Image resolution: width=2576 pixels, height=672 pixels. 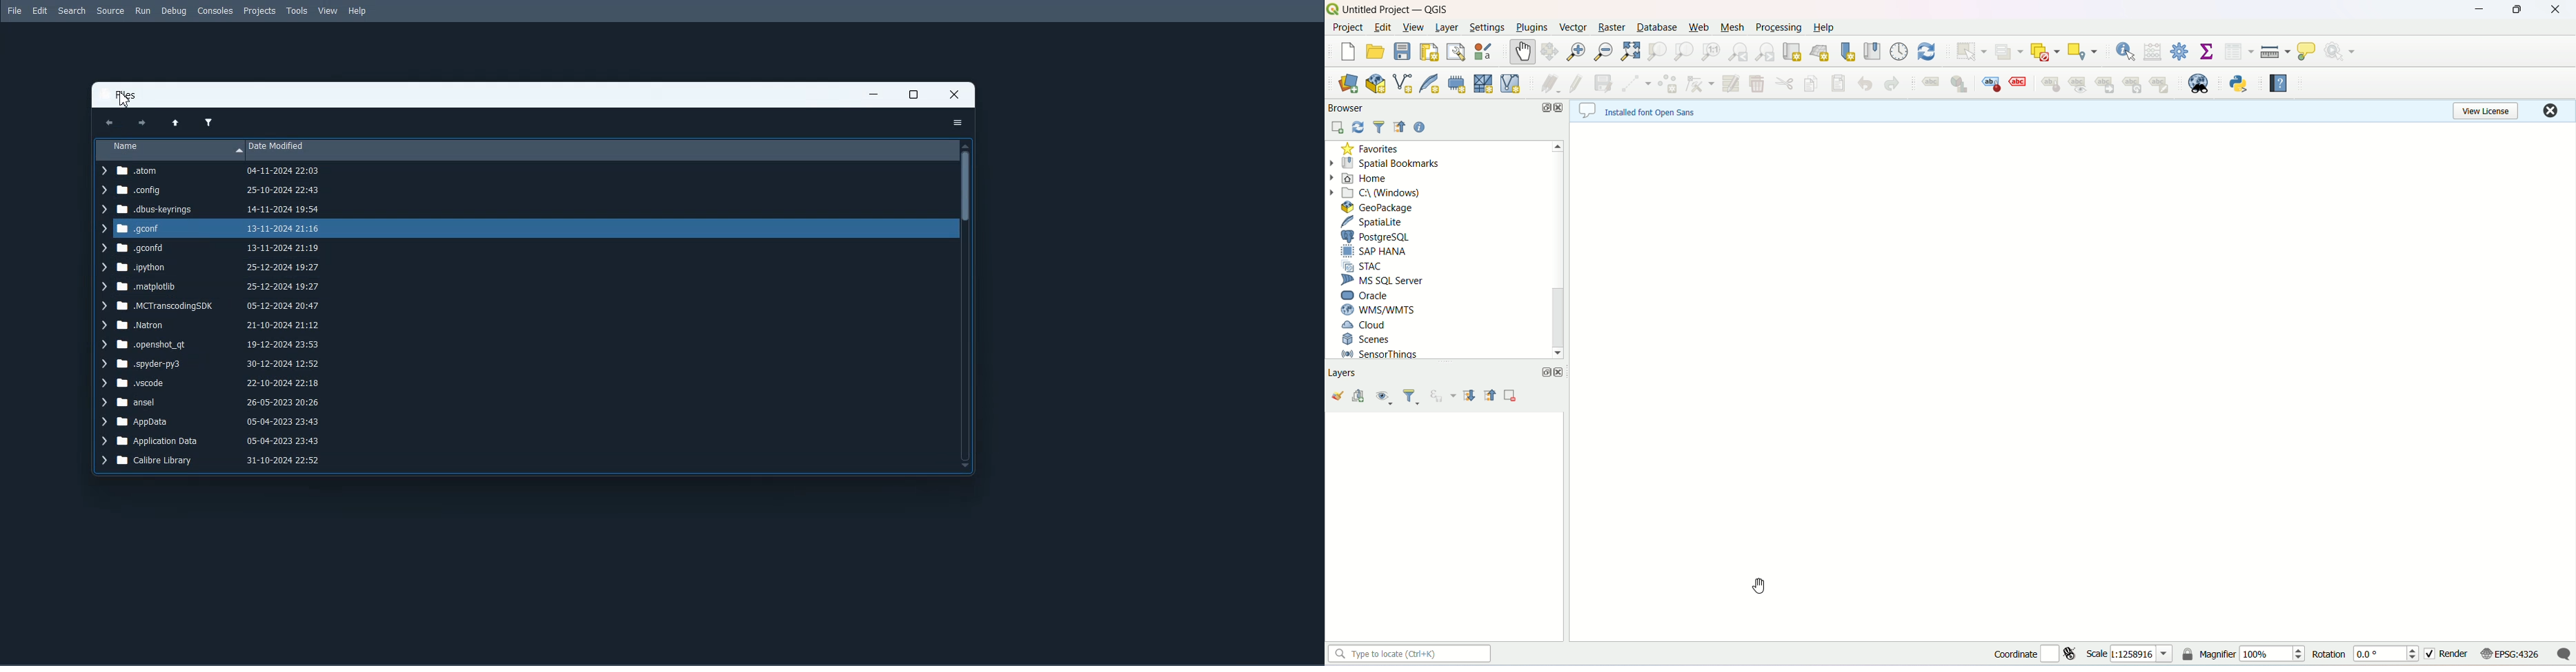 I want to click on home, so click(x=1359, y=181).